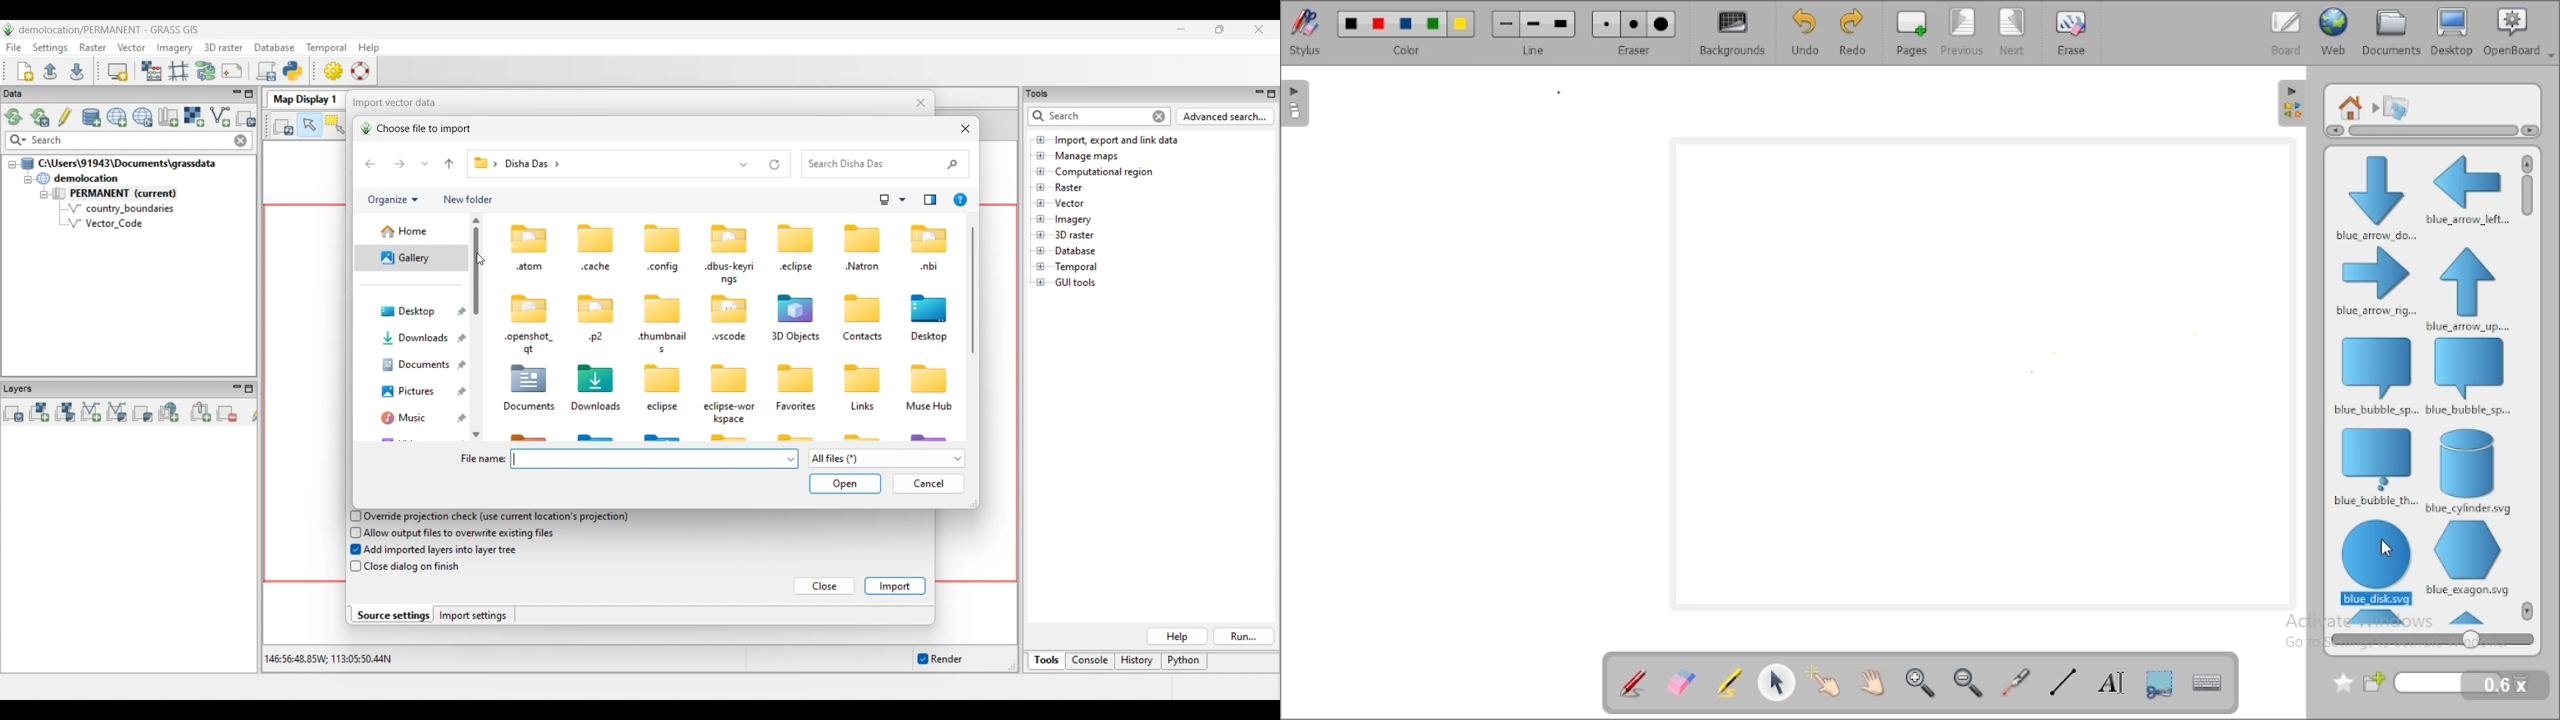 The image size is (2576, 728). I want to click on Recent locations, so click(425, 163).